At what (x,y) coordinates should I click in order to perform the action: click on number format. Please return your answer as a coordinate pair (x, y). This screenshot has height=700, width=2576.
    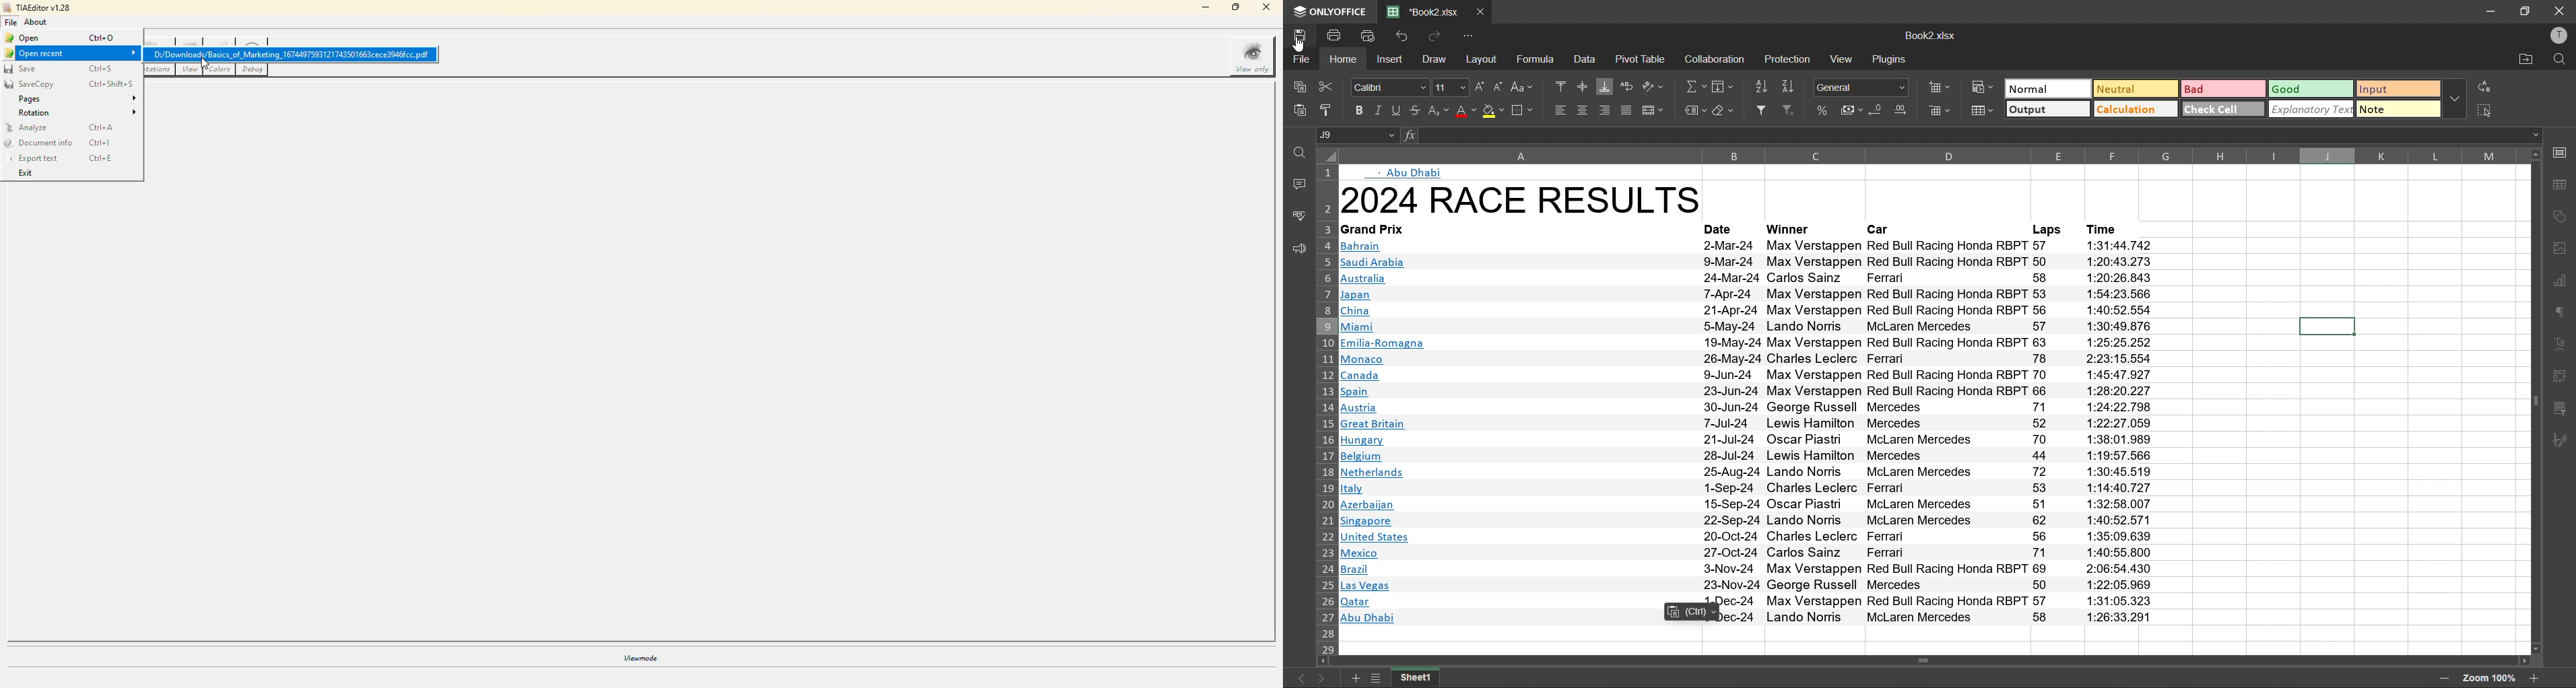
    Looking at the image, I should click on (1863, 86).